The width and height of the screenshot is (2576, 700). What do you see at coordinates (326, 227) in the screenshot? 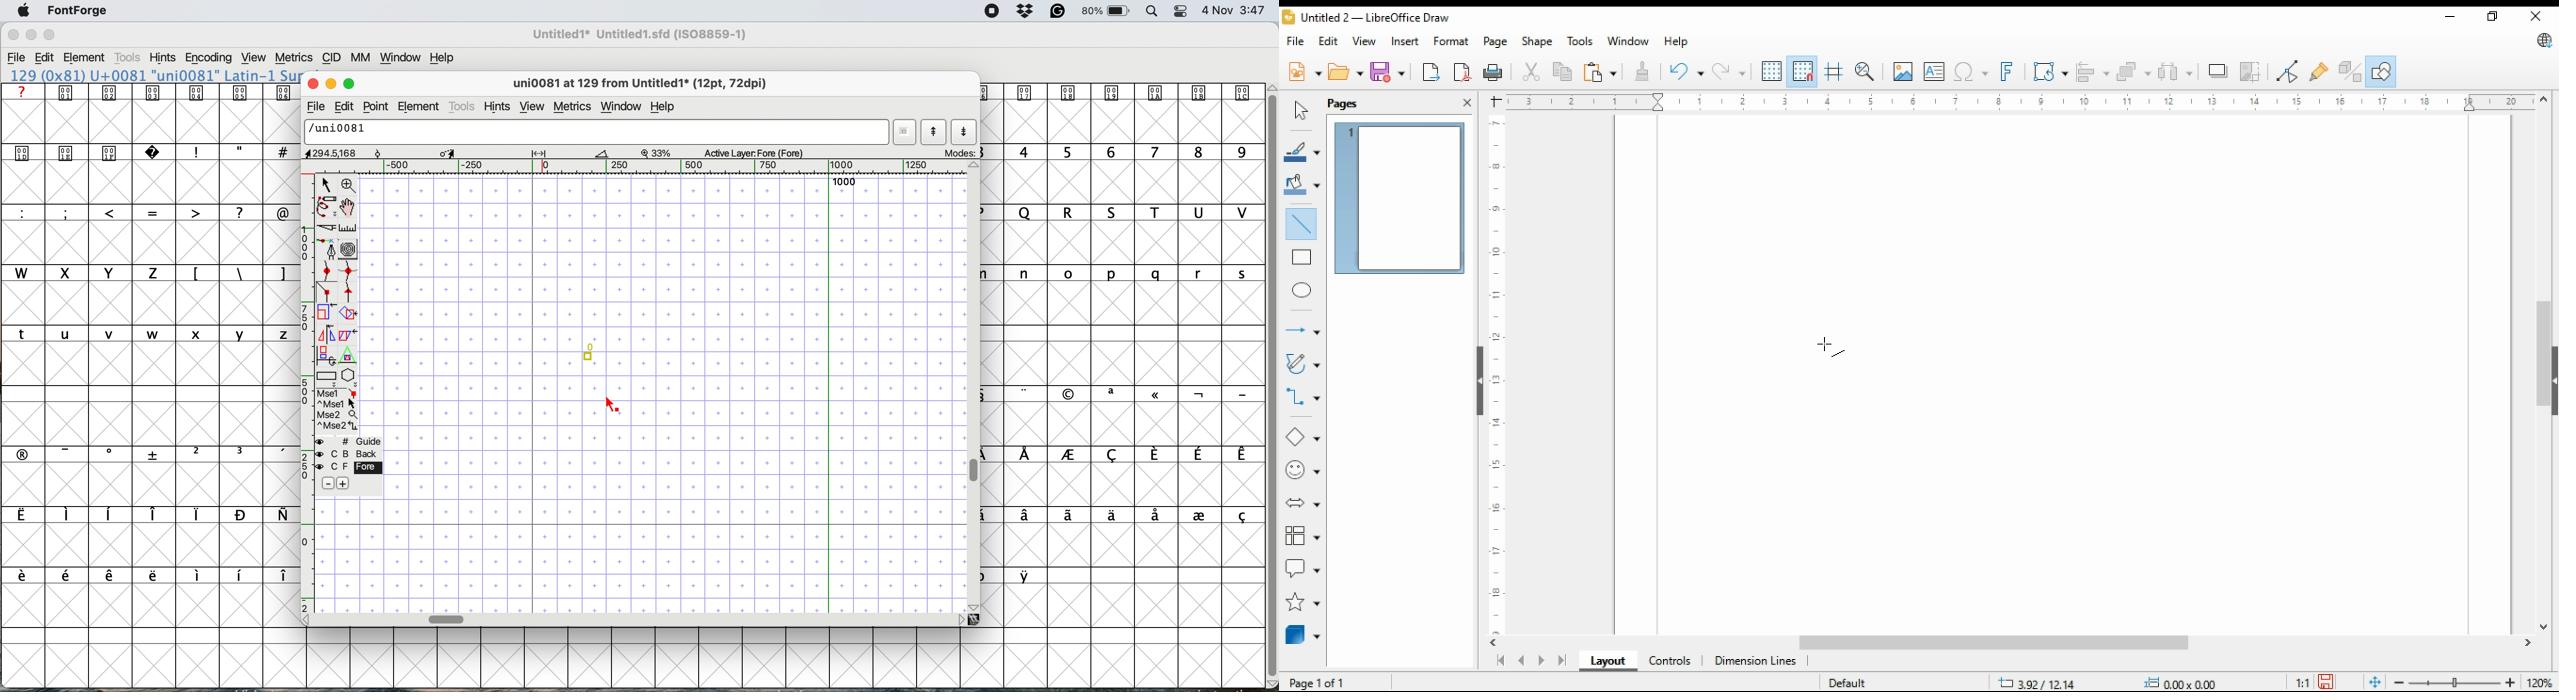
I see `cut splines in two` at bounding box center [326, 227].